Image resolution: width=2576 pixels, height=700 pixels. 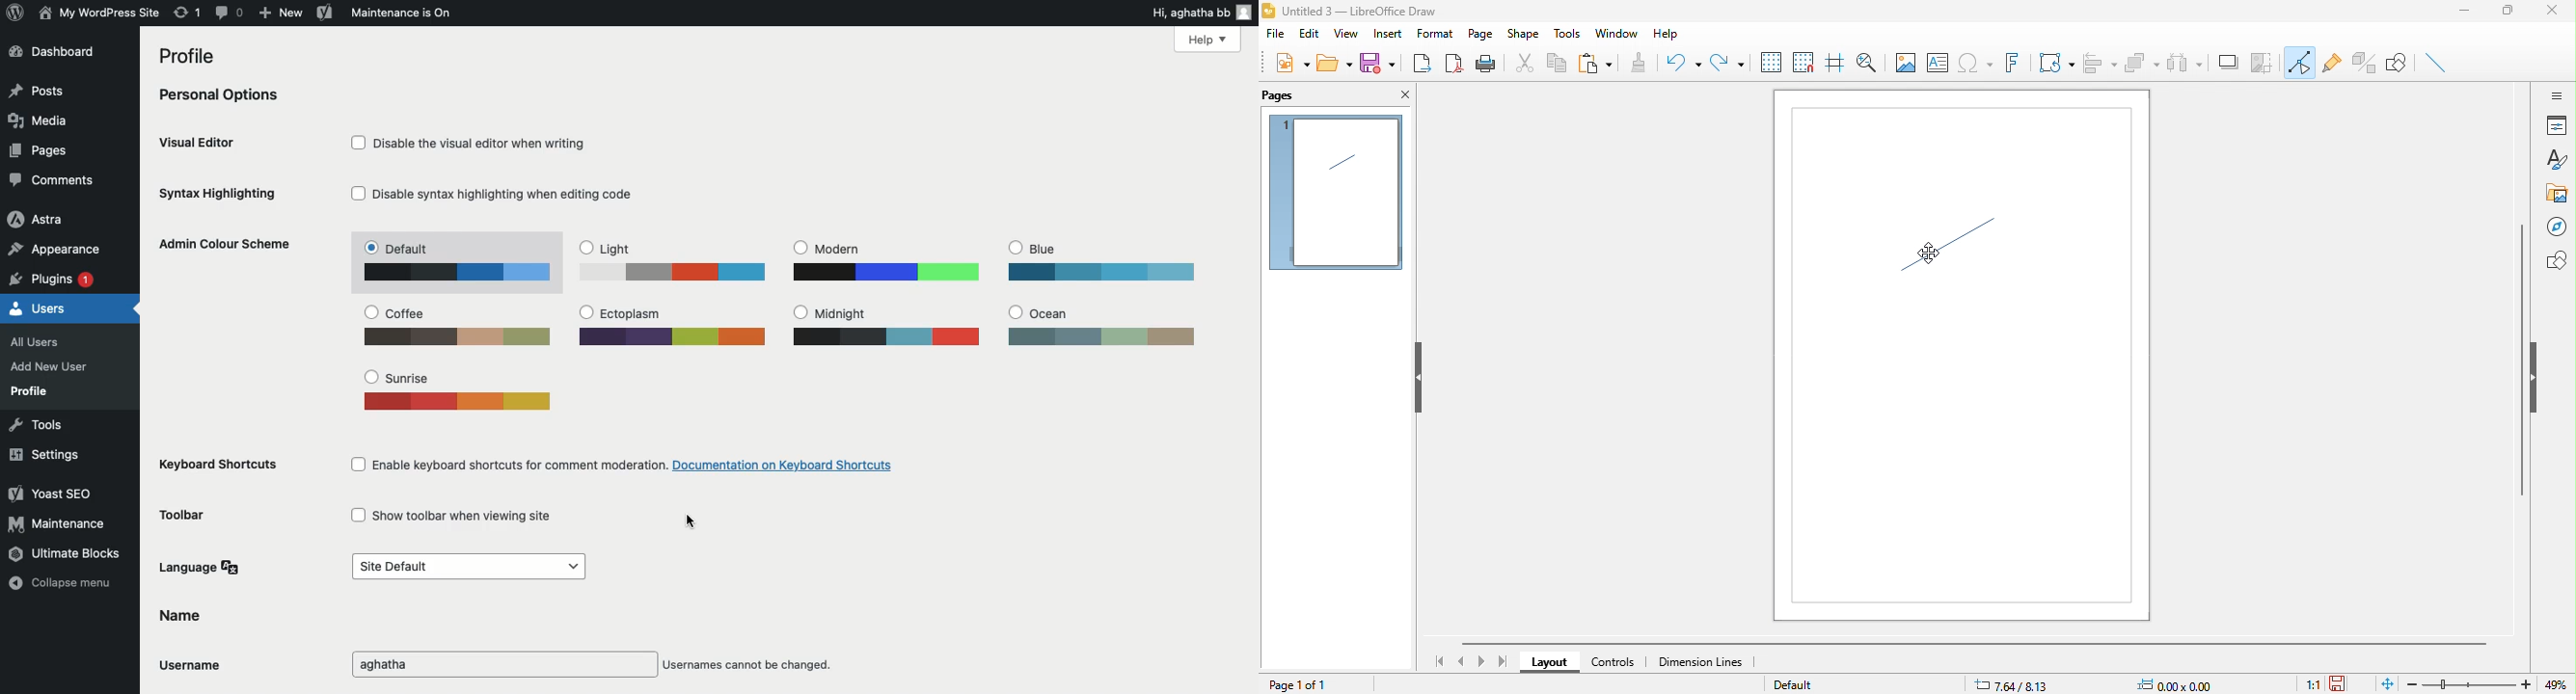 What do you see at coordinates (1524, 35) in the screenshot?
I see `shape` at bounding box center [1524, 35].